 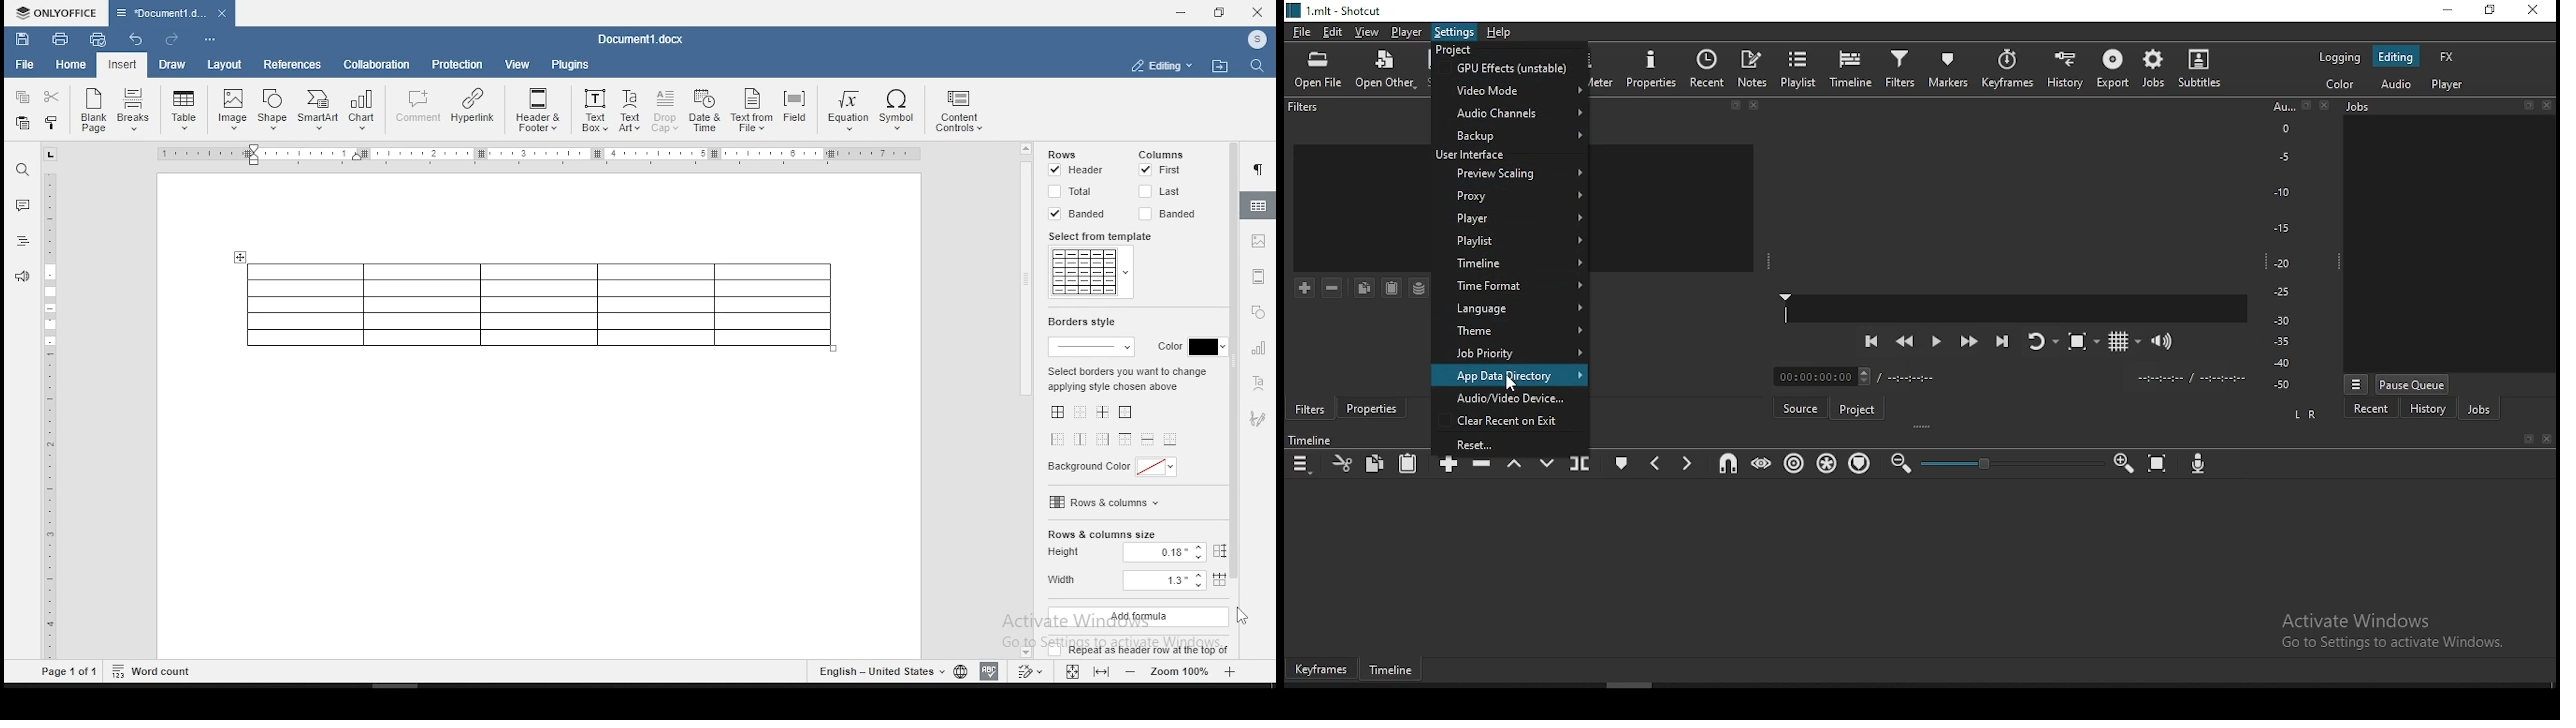 What do you see at coordinates (1322, 670) in the screenshot?
I see `keyframes` at bounding box center [1322, 670].